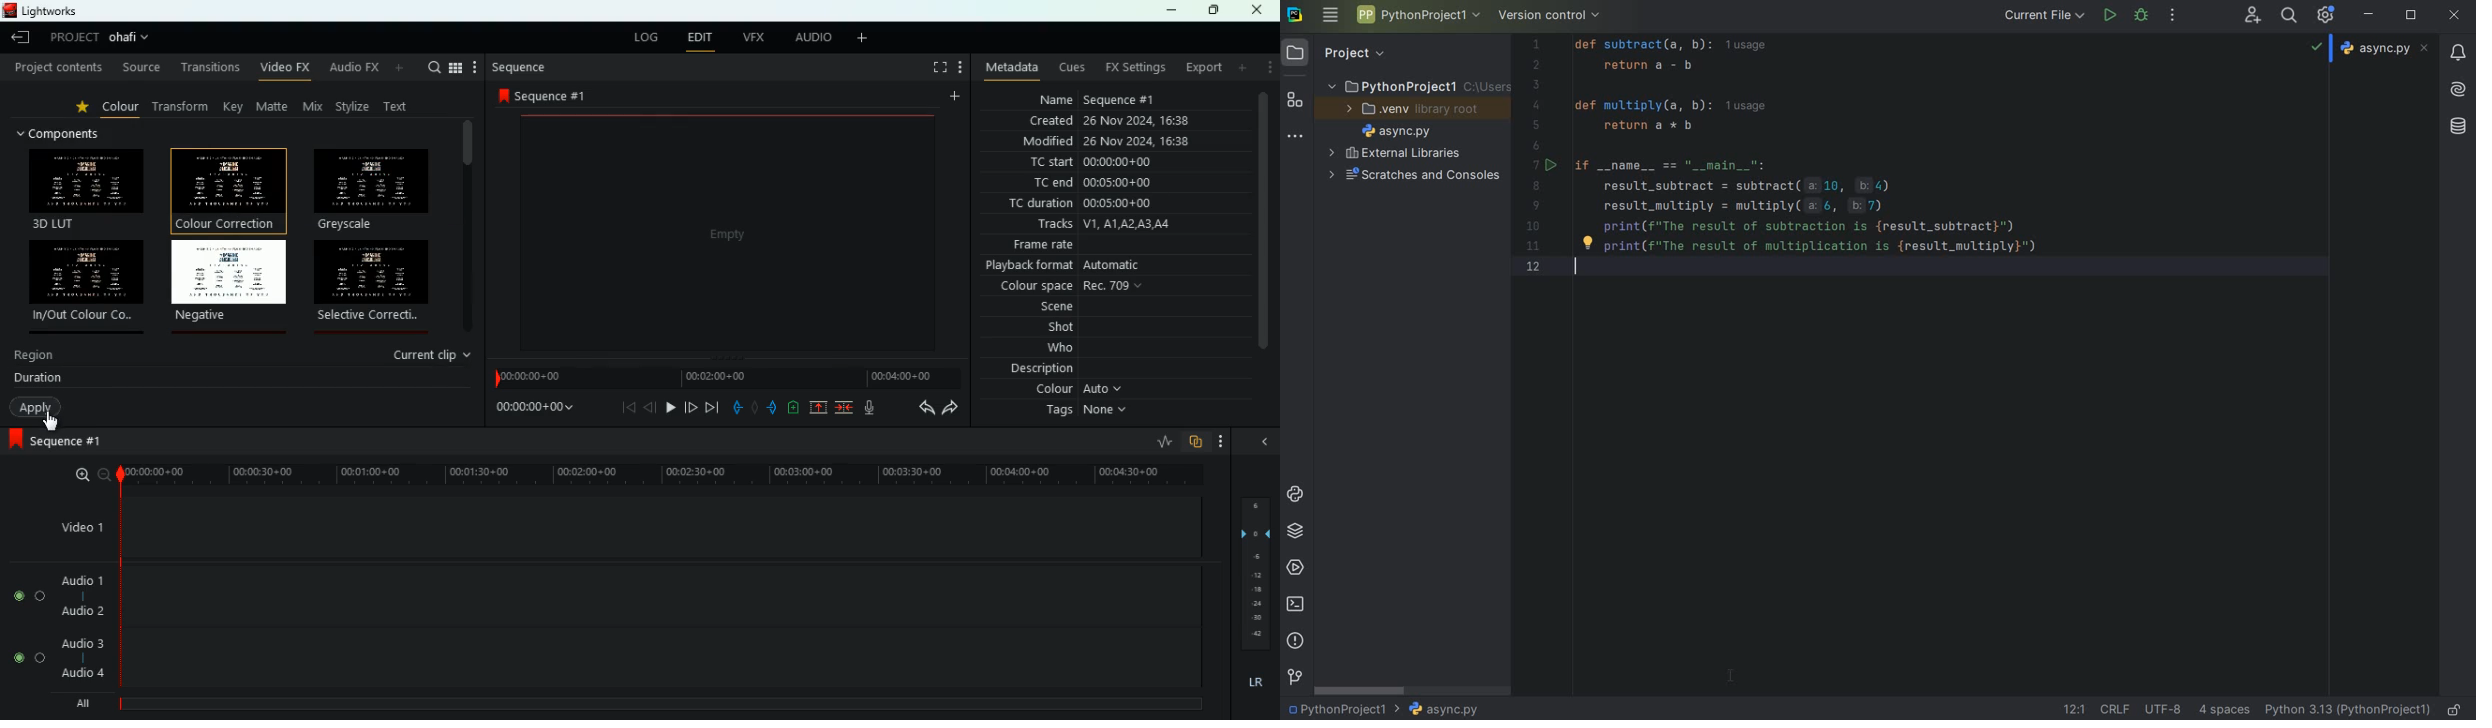 The height and width of the screenshot is (728, 2492). Describe the element at coordinates (132, 37) in the screenshot. I see `project name` at that location.